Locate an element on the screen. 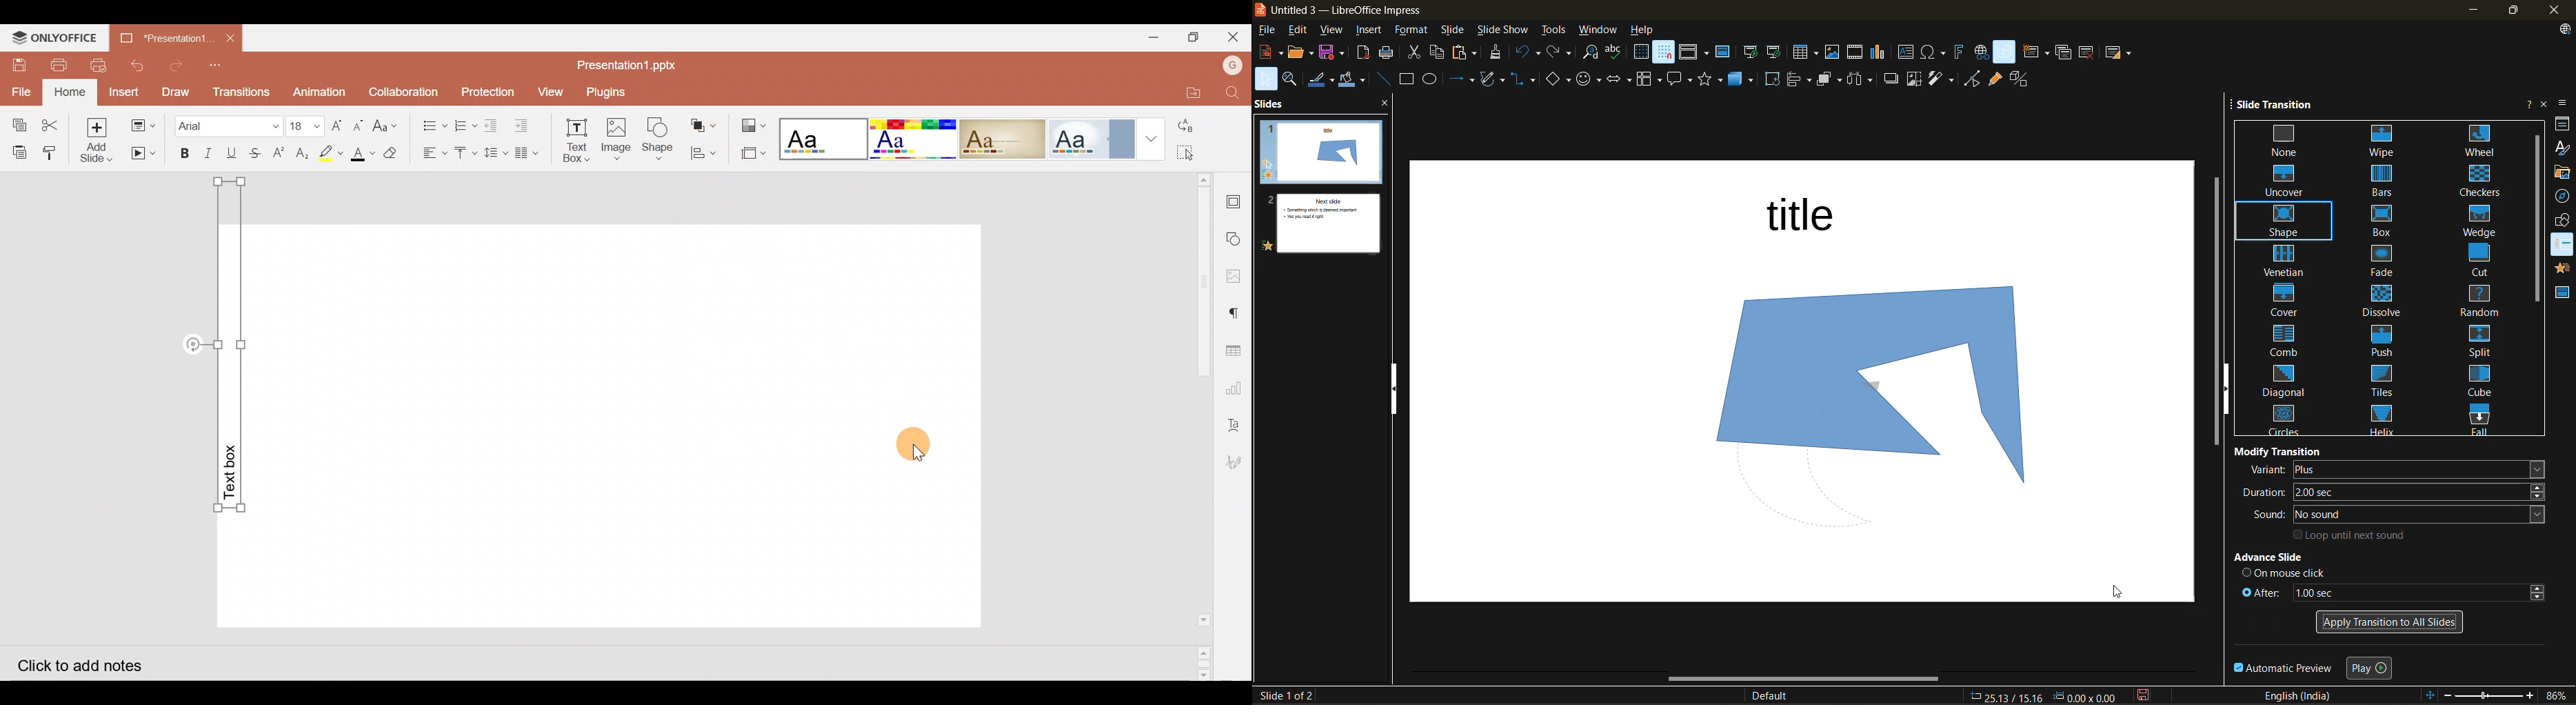  File is located at coordinates (22, 91).